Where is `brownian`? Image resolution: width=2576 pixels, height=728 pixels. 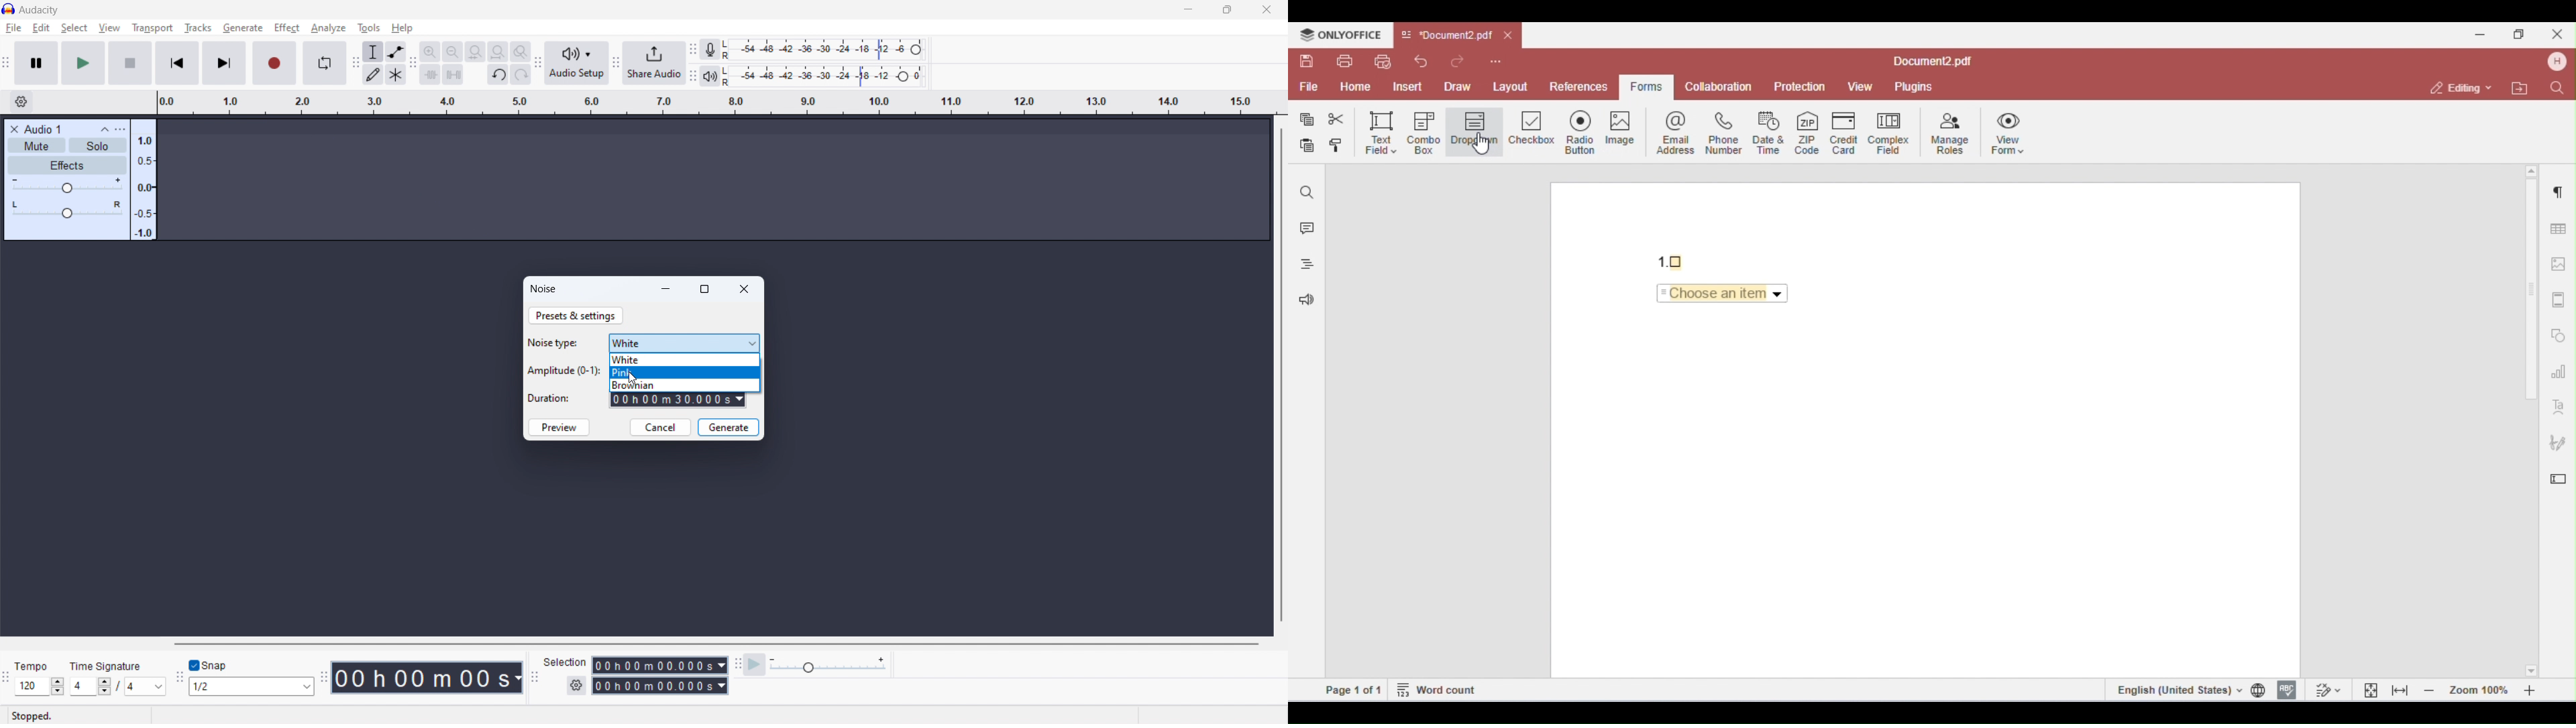
brownian is located at coordinates (684, 385).